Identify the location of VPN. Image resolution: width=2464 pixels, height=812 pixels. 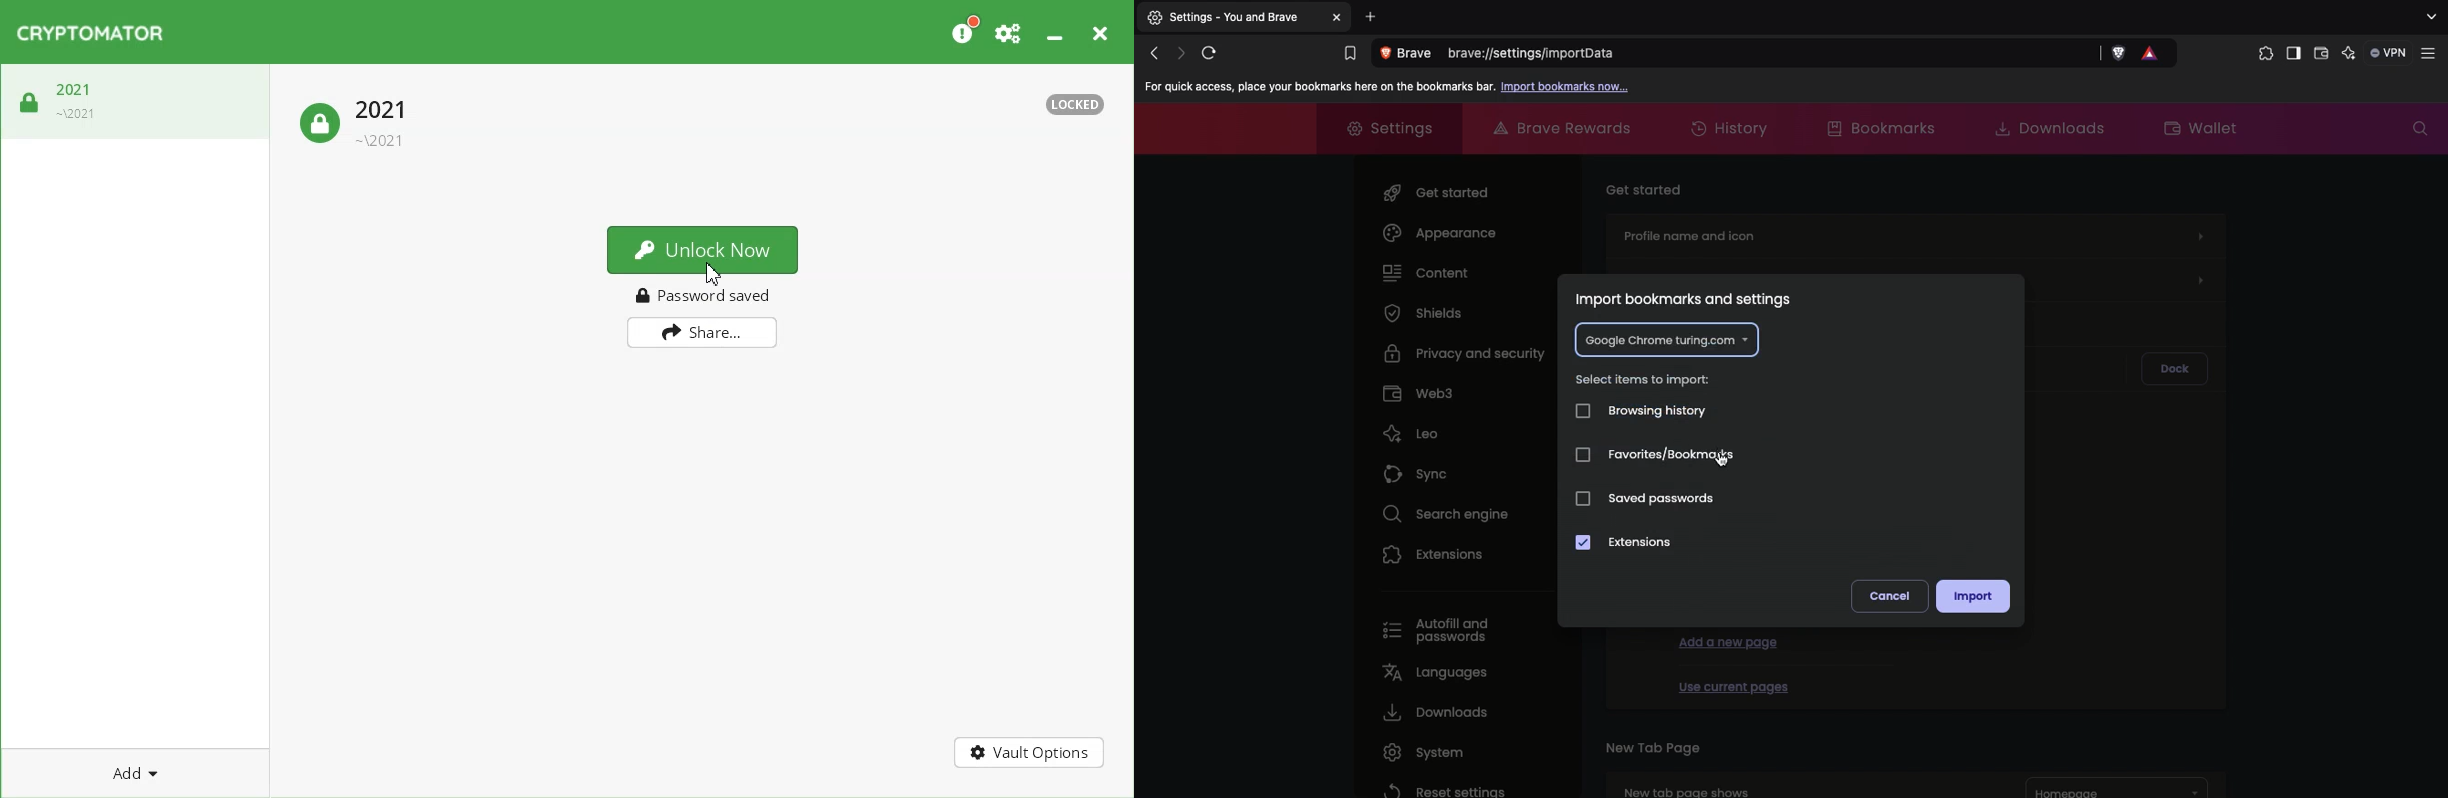
(2390, 52).